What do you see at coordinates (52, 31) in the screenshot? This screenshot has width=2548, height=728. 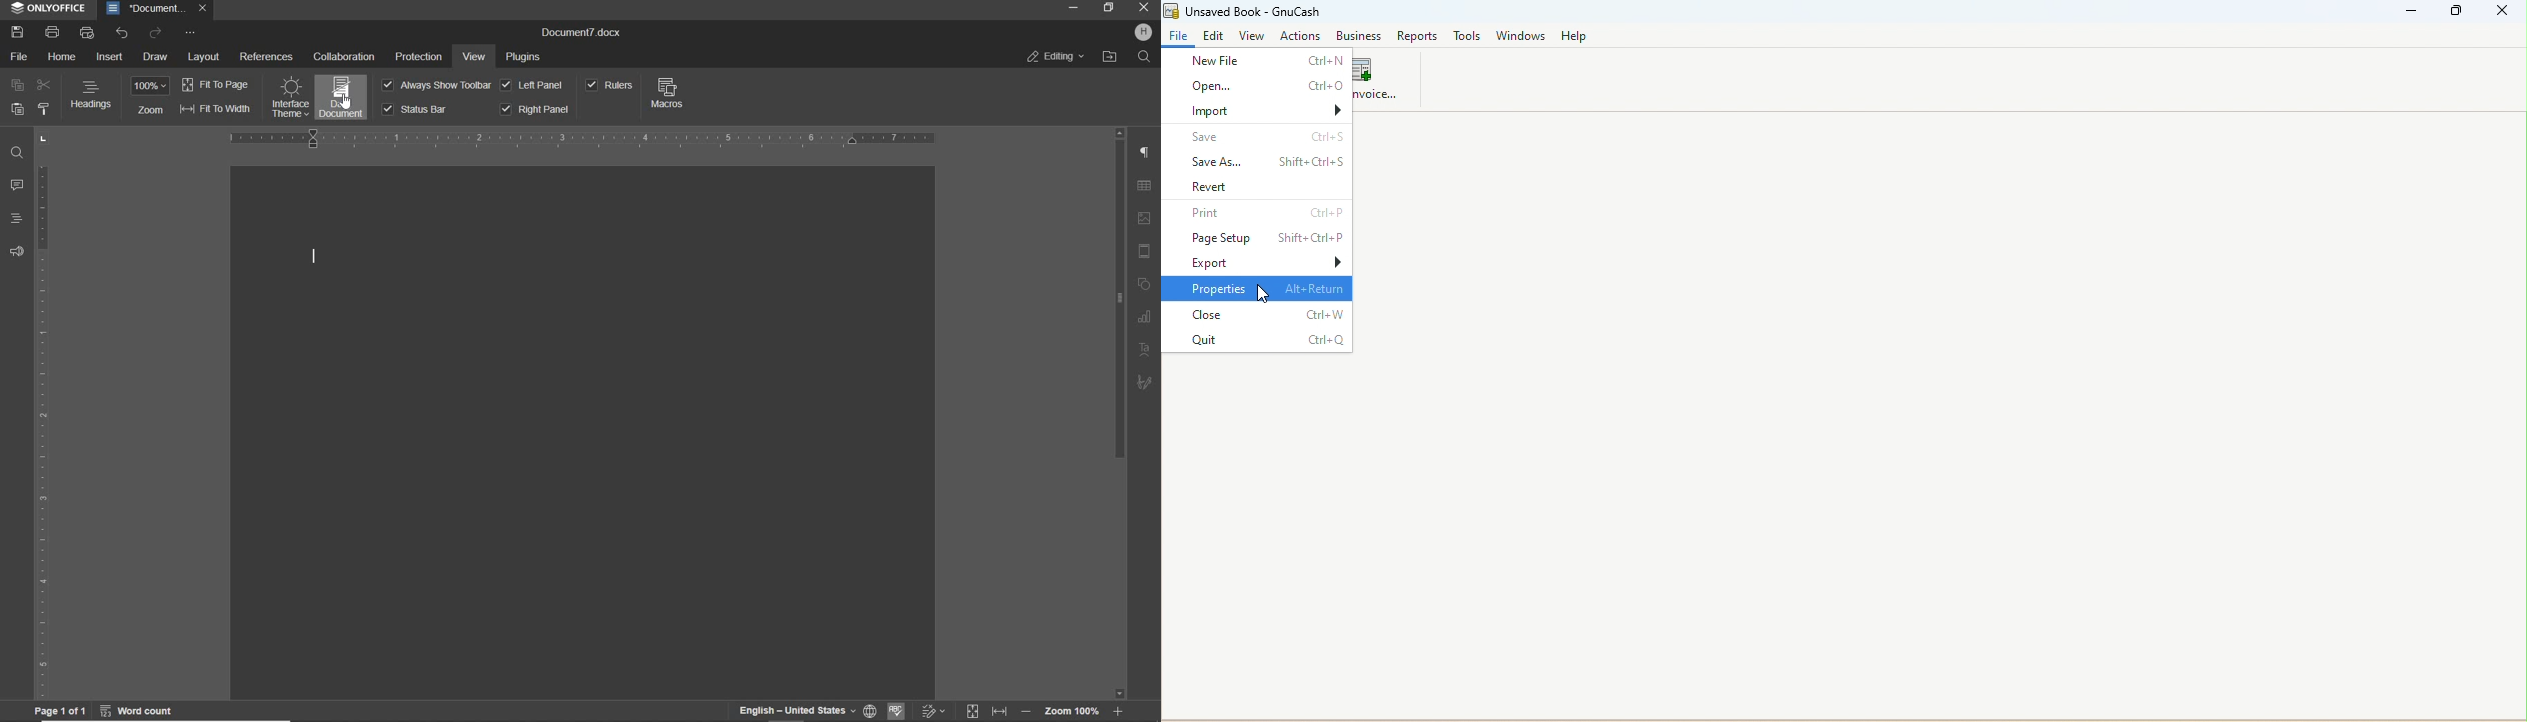 I see `PRINT` at bounding box center [52, 31].